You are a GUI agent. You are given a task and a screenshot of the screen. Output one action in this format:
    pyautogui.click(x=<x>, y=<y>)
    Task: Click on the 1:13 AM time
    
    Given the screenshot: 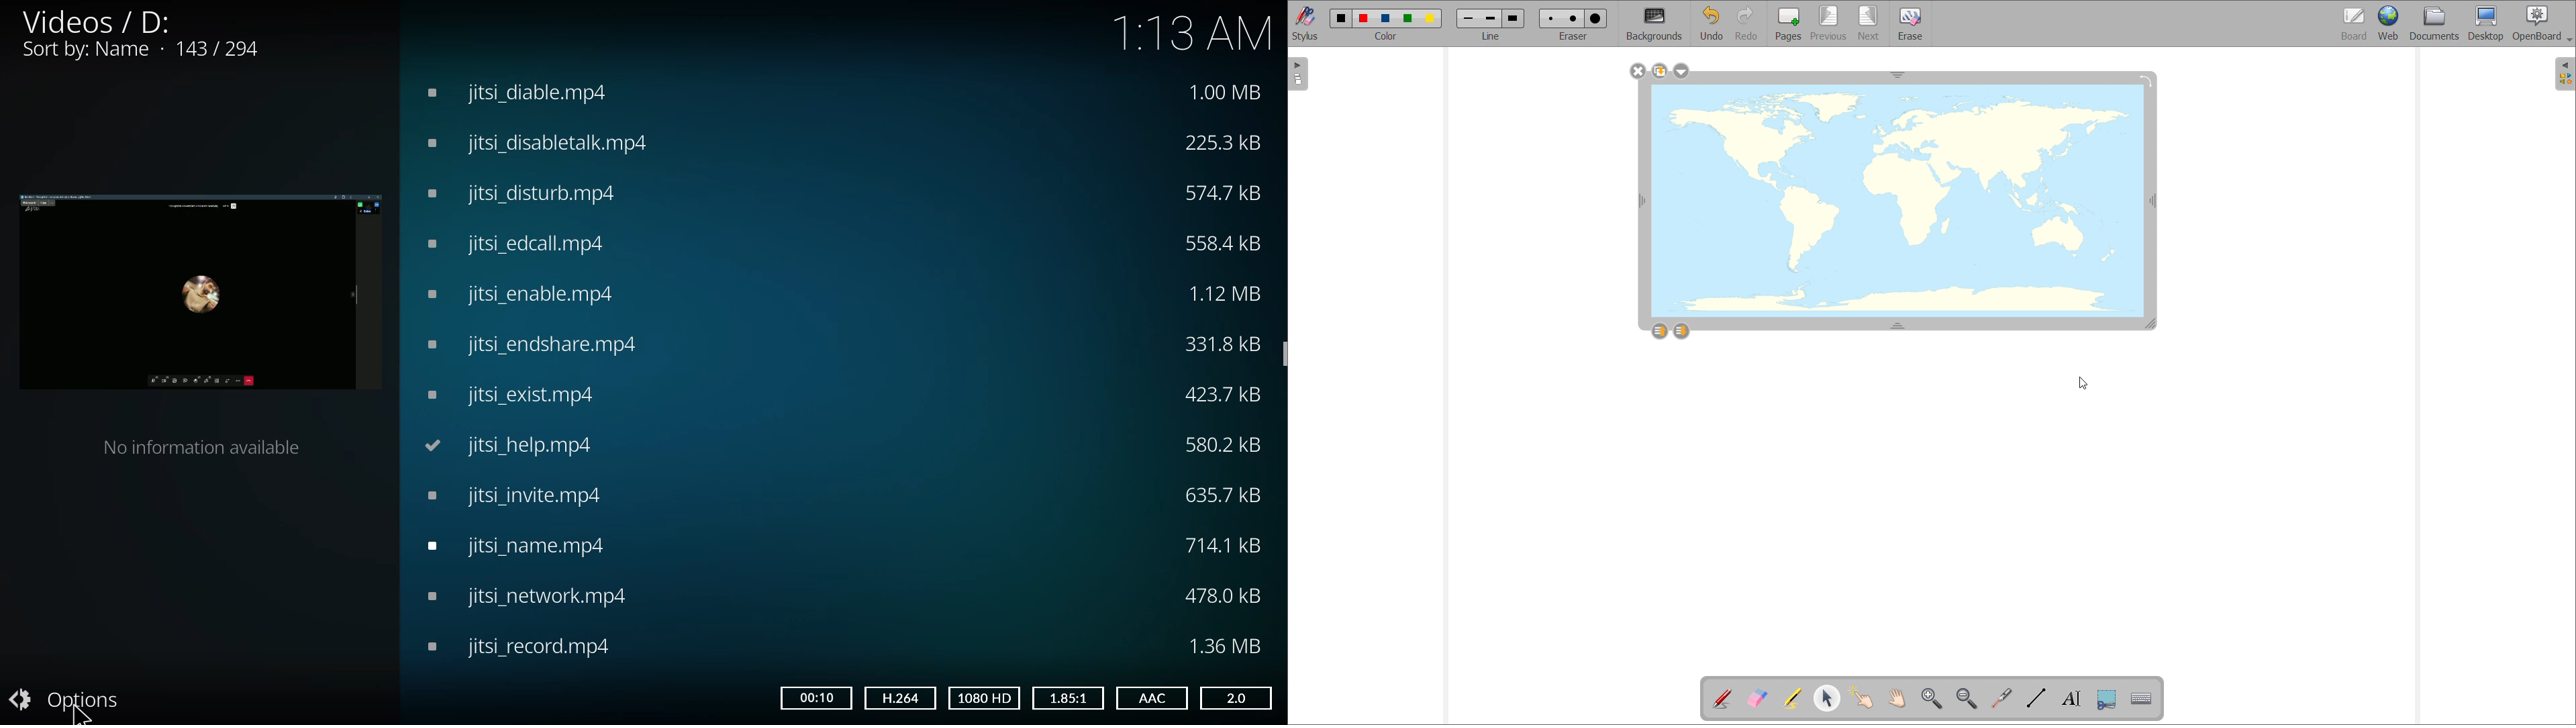 What is the action you would take?
    pyautogui.click(x=1195, y=35)
    